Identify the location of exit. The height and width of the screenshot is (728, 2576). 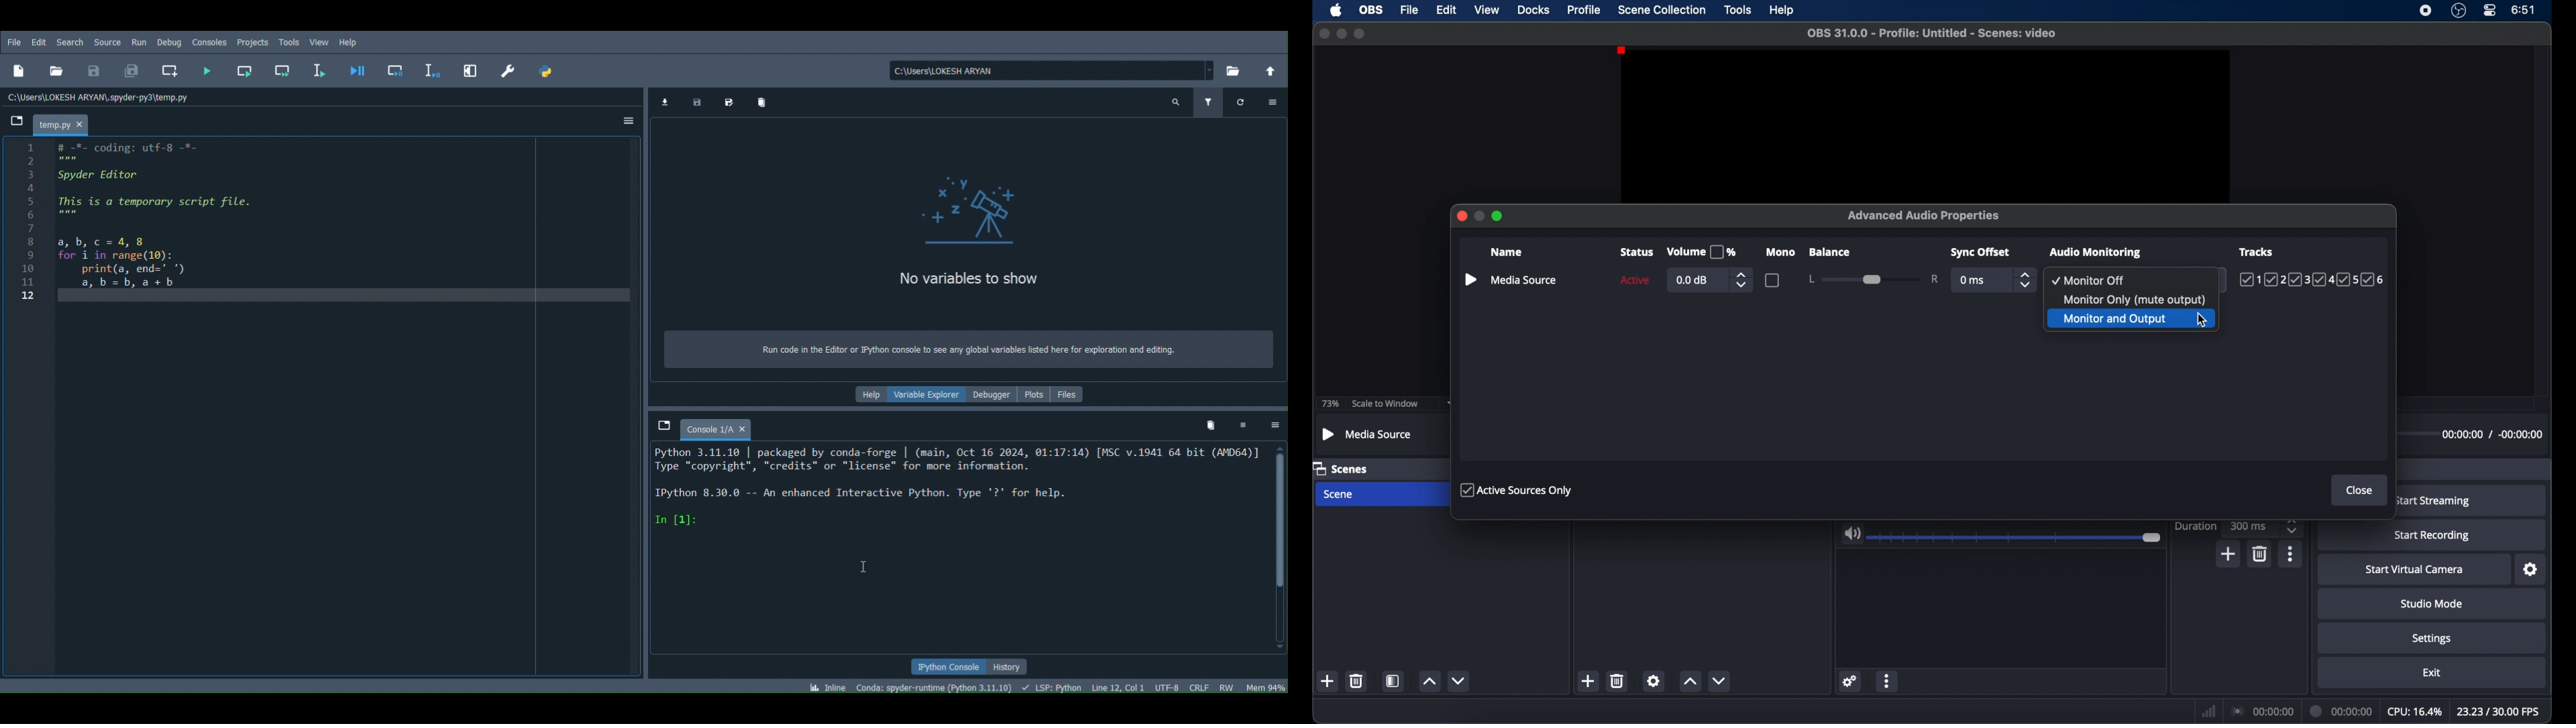
(2432, 672).